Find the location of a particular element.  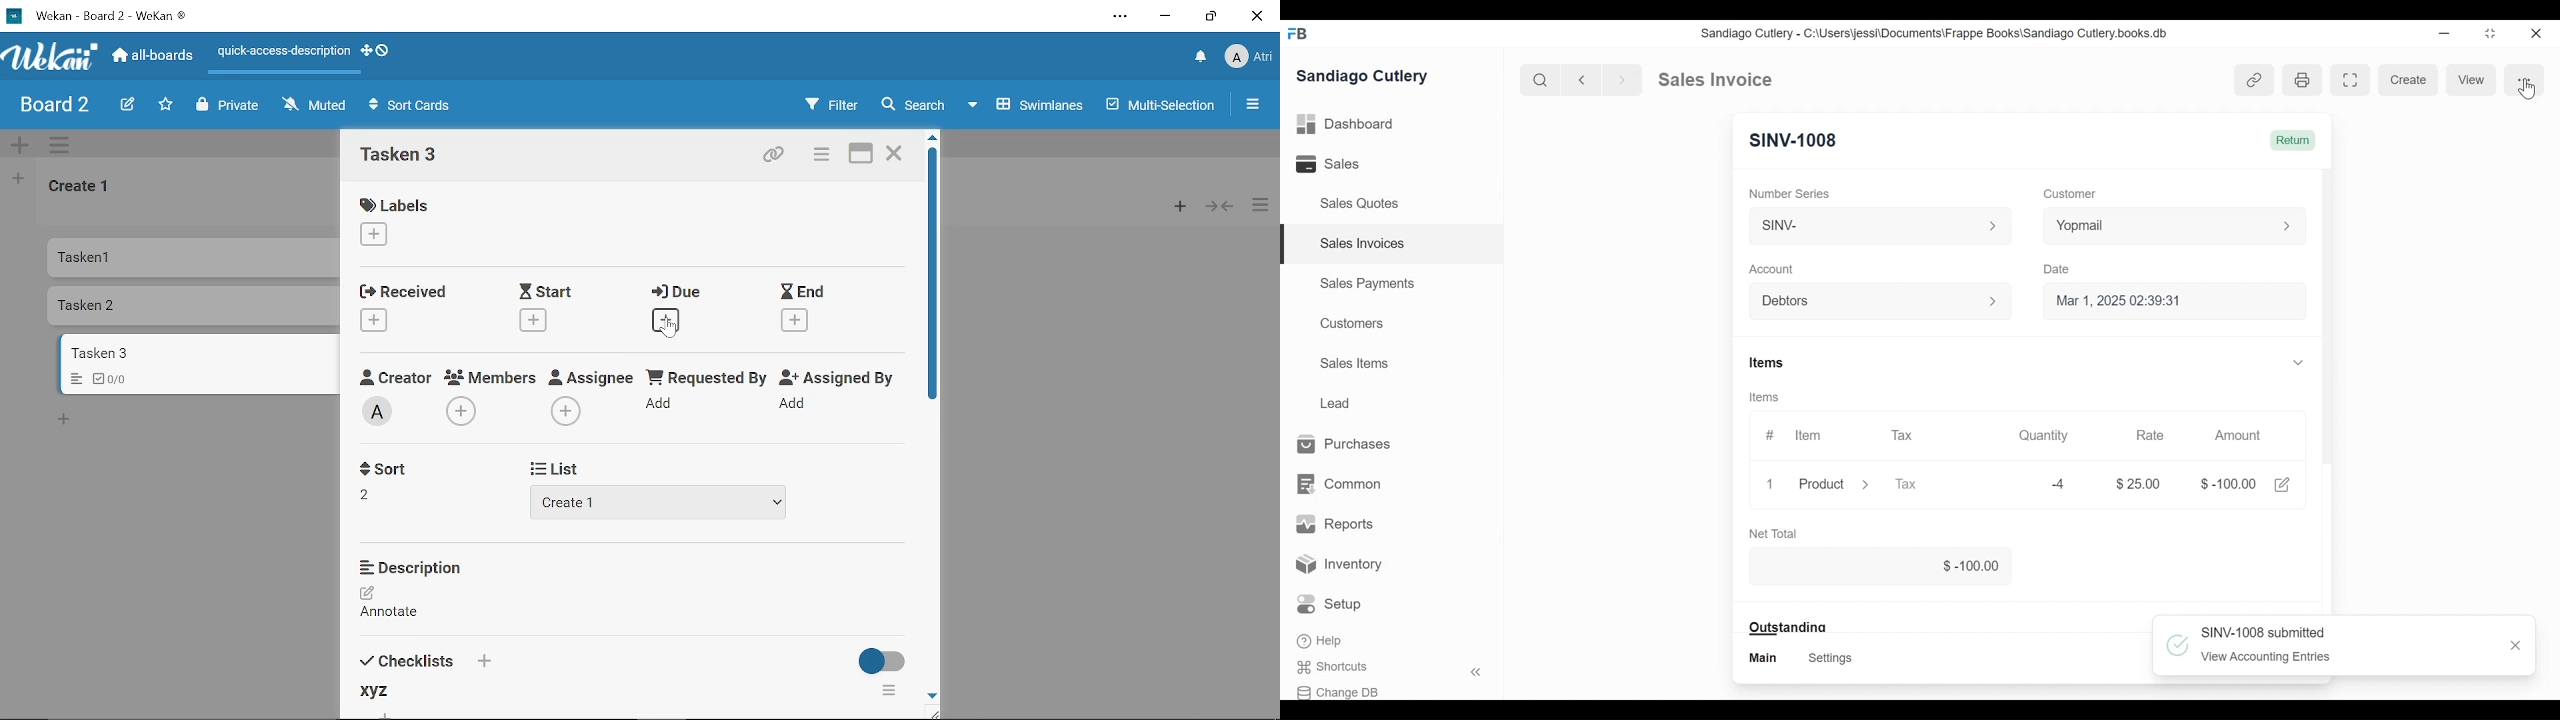

Search is located at coordinates (1540, 79).